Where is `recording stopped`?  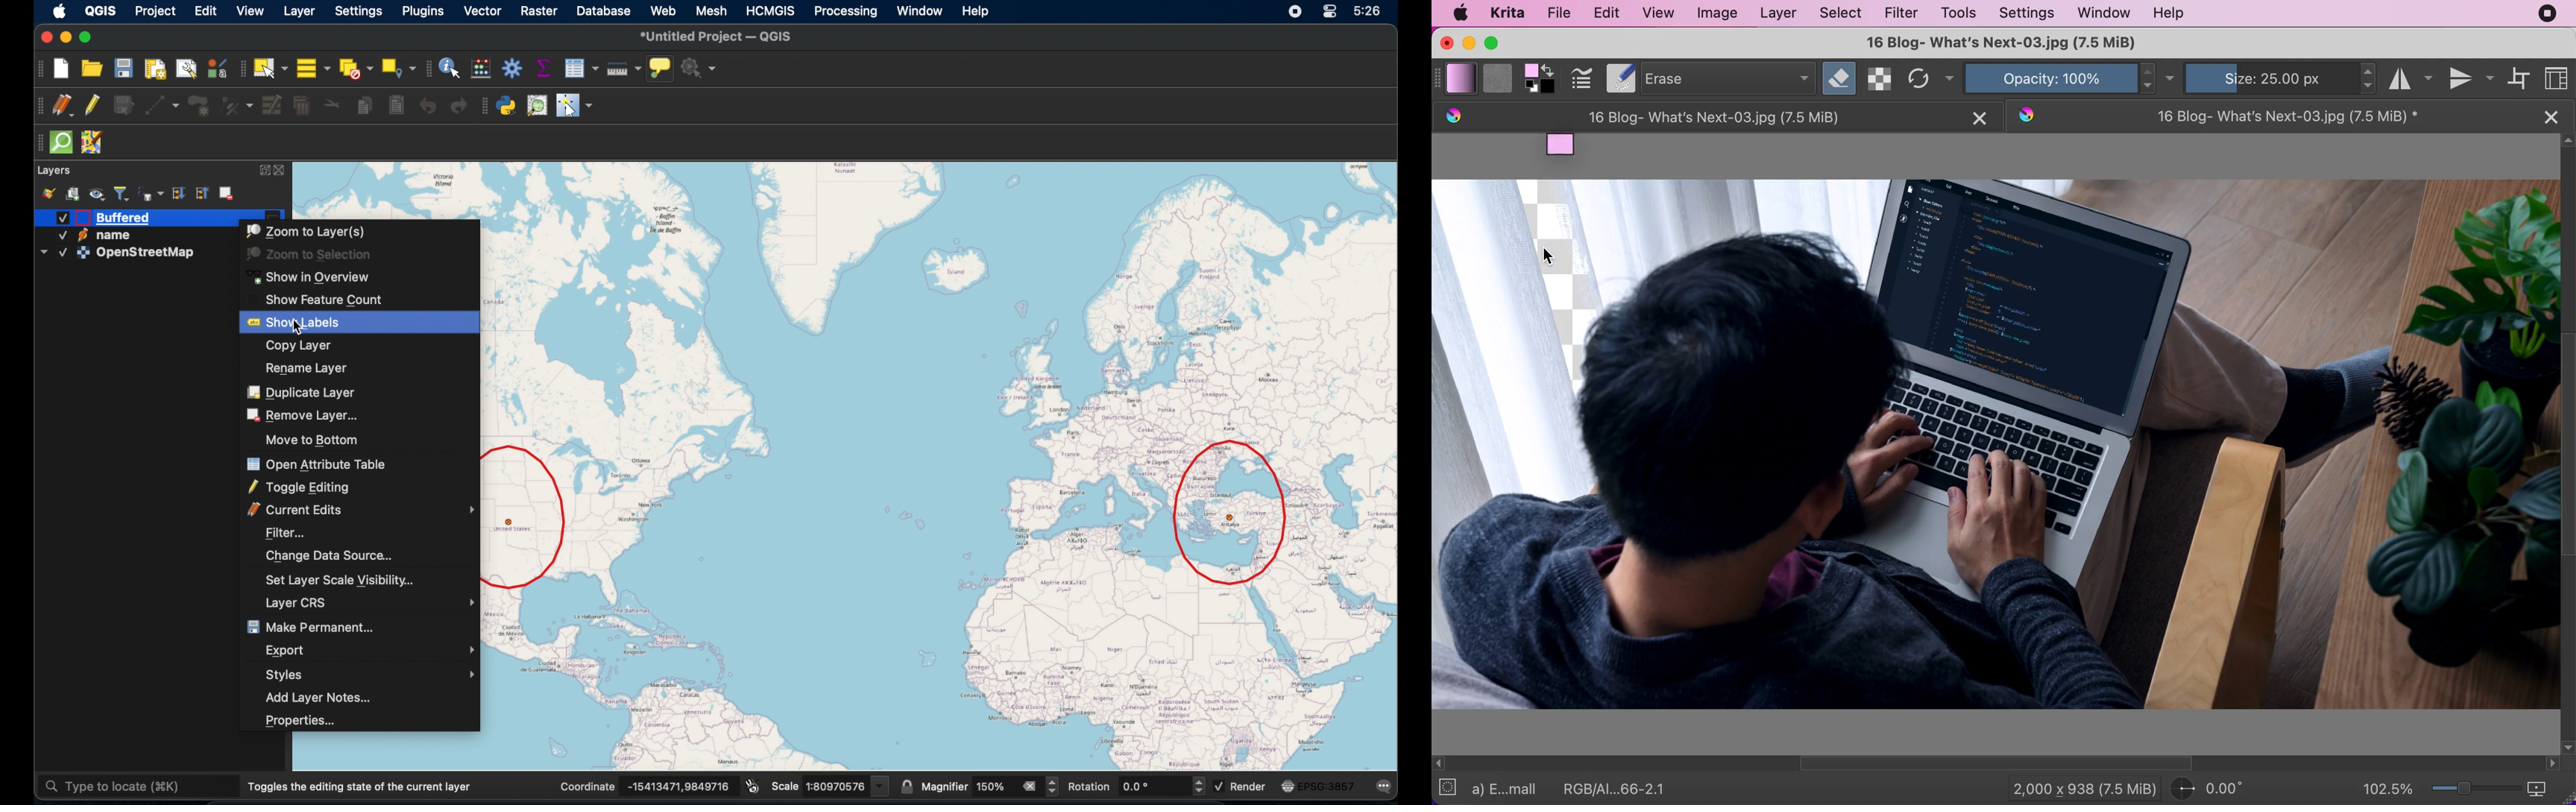 recording stopped is located at coordinates (2549, 13).